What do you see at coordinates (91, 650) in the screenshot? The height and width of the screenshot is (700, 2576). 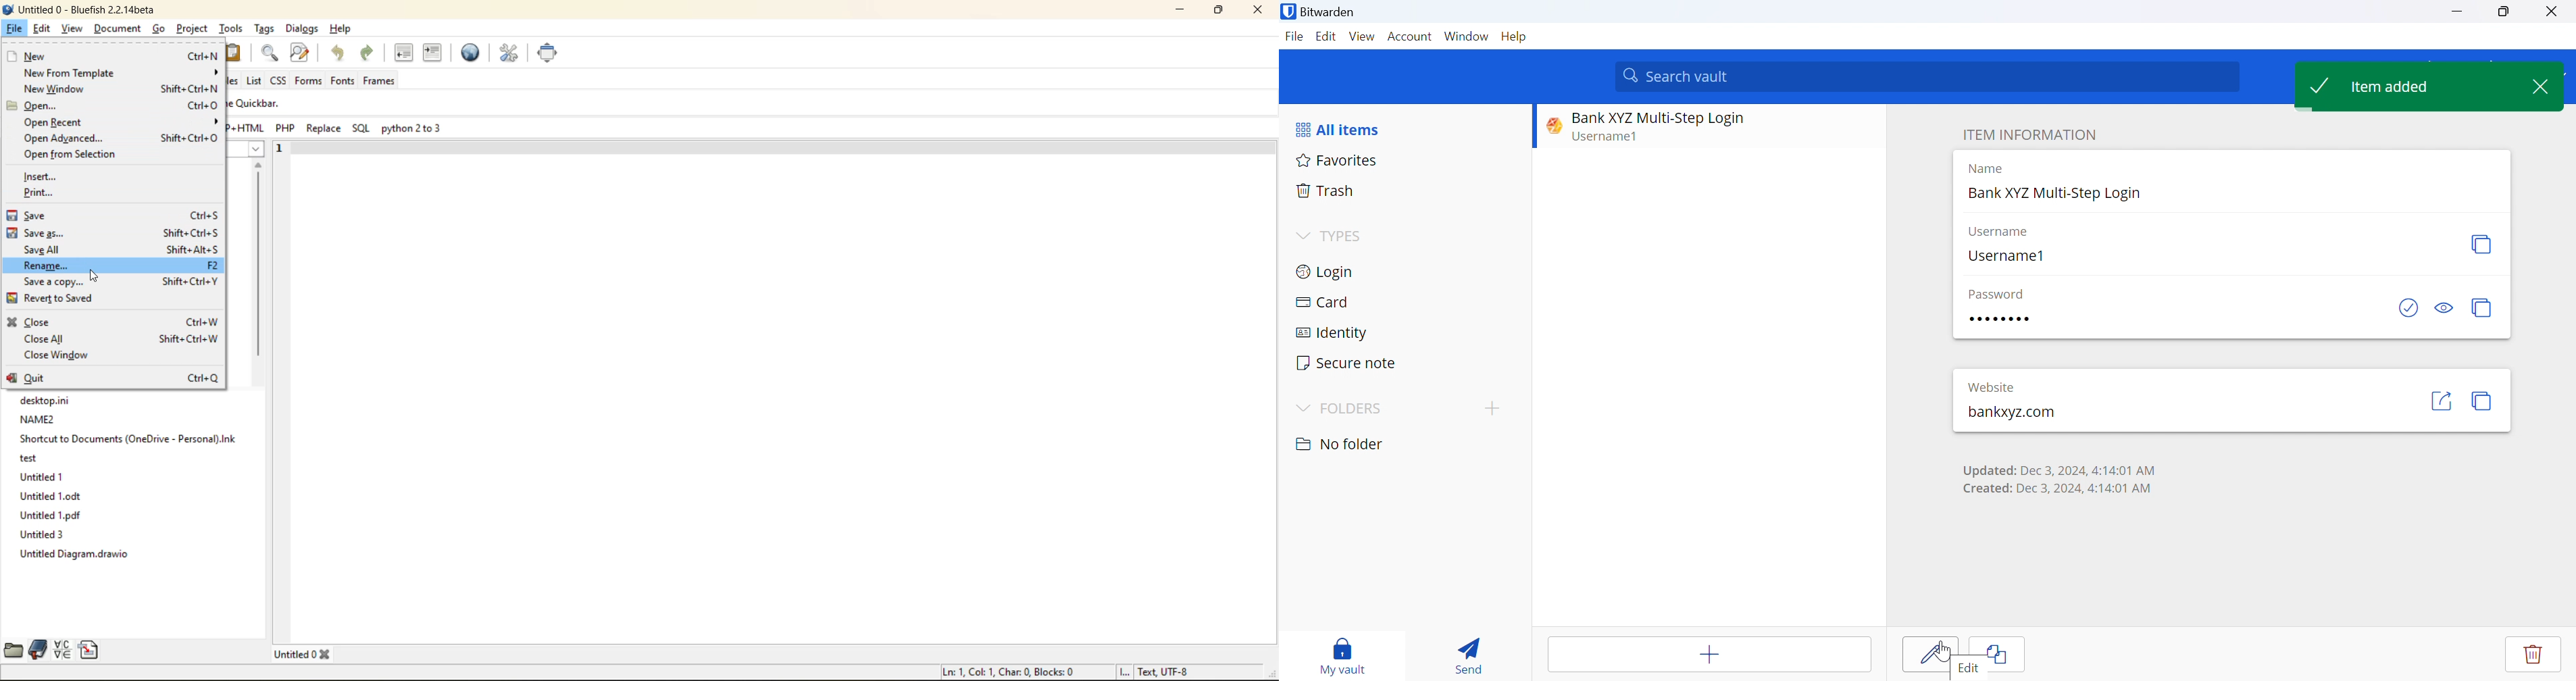 I see `snippets` at bounding box center [91, 650].